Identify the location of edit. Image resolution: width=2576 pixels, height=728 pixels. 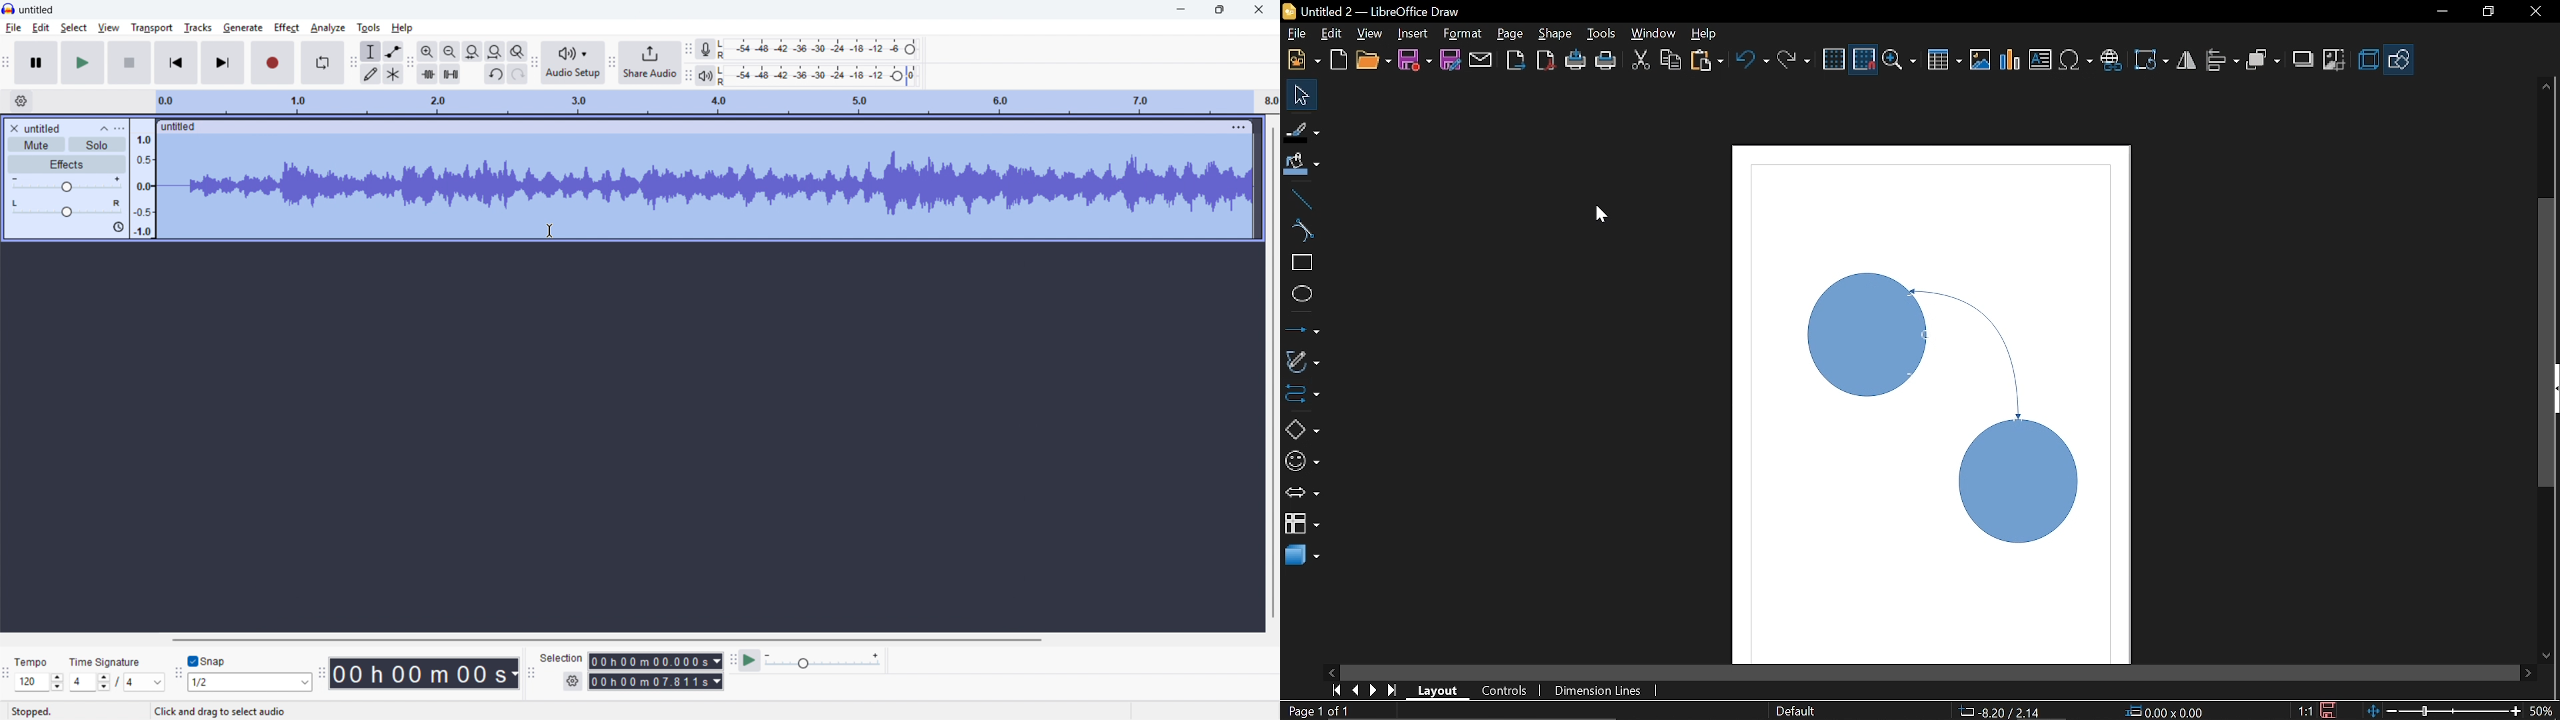
(1335, 33).